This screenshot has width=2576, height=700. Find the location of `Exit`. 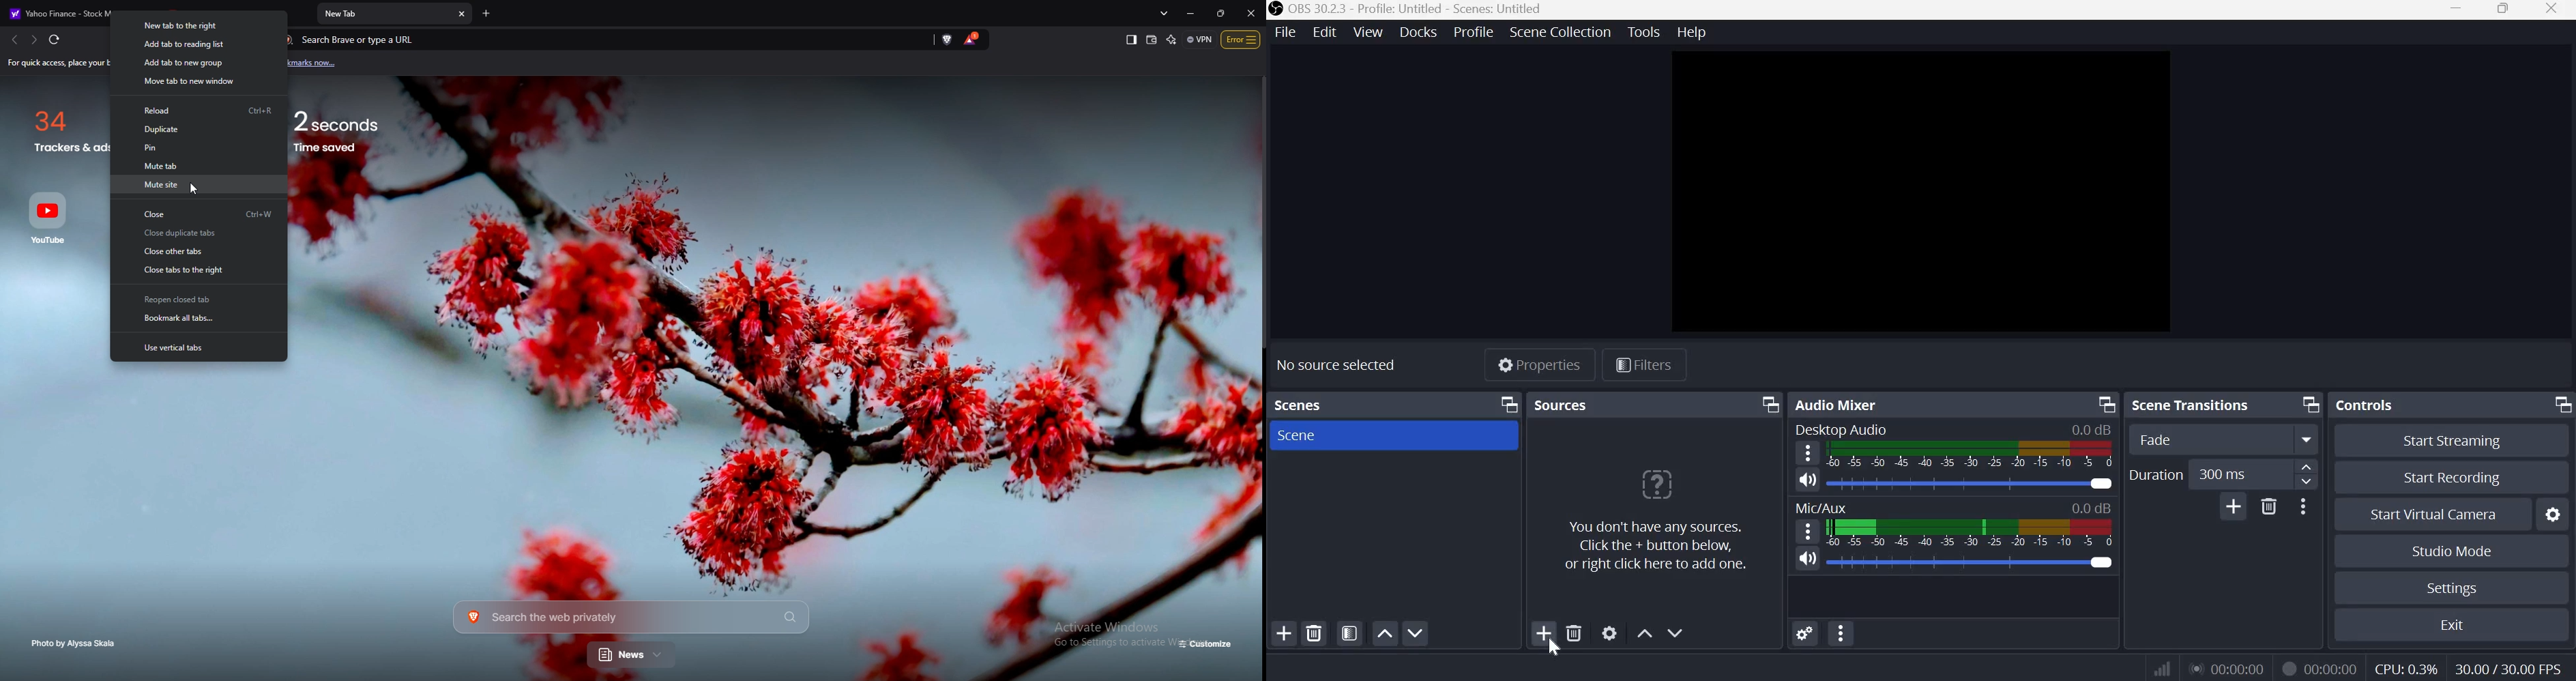

Exit is located at coordinates (2458, 624).